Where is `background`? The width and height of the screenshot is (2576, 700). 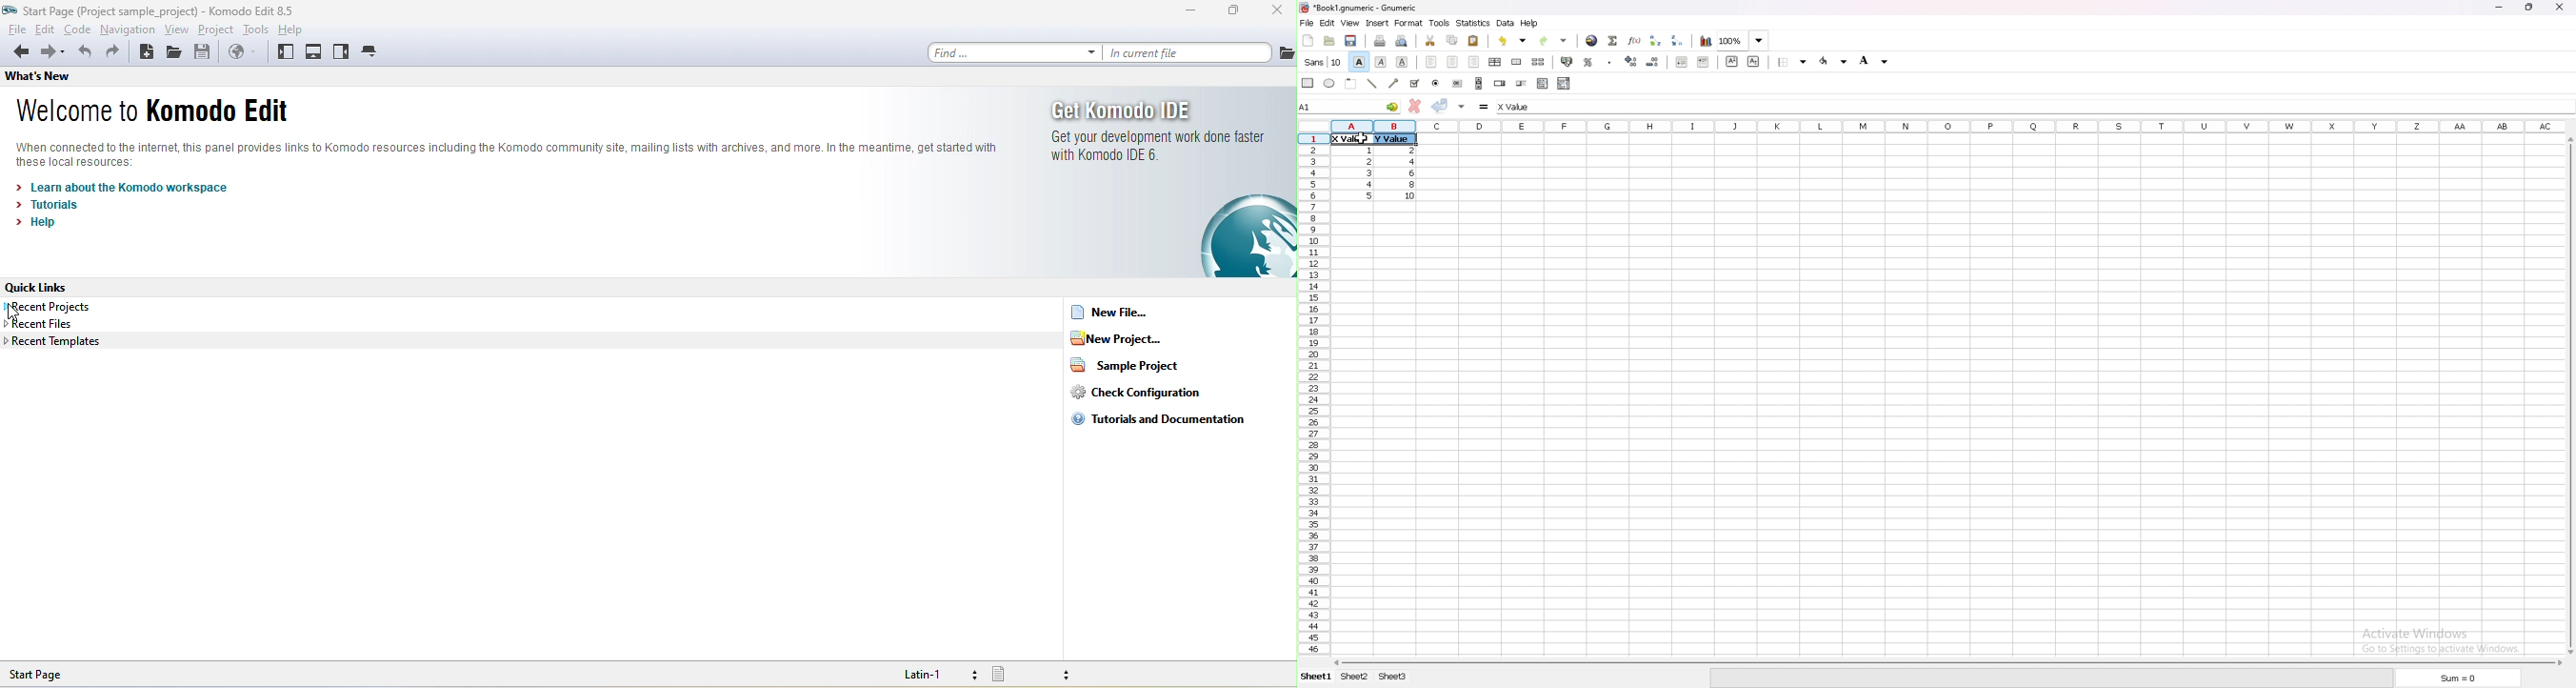
background is located at coordinates (1874, 60).